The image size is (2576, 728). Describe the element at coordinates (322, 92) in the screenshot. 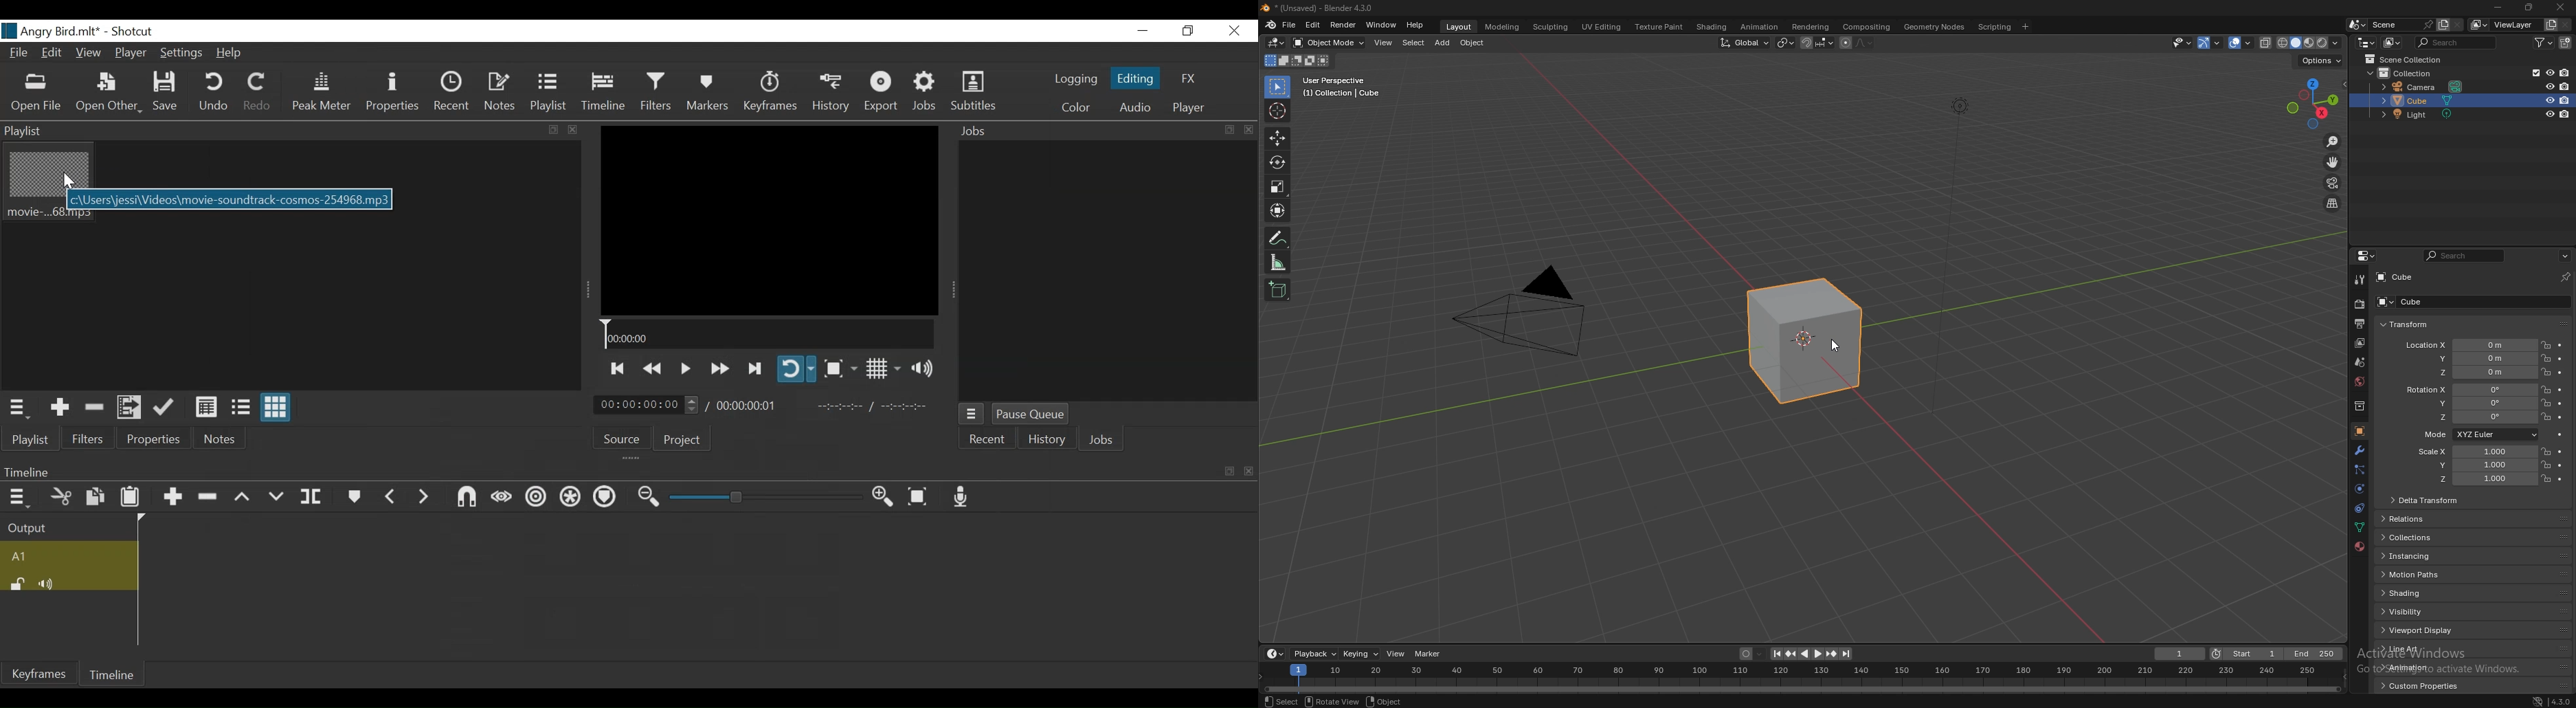

I see `Peak Meter` at that location.